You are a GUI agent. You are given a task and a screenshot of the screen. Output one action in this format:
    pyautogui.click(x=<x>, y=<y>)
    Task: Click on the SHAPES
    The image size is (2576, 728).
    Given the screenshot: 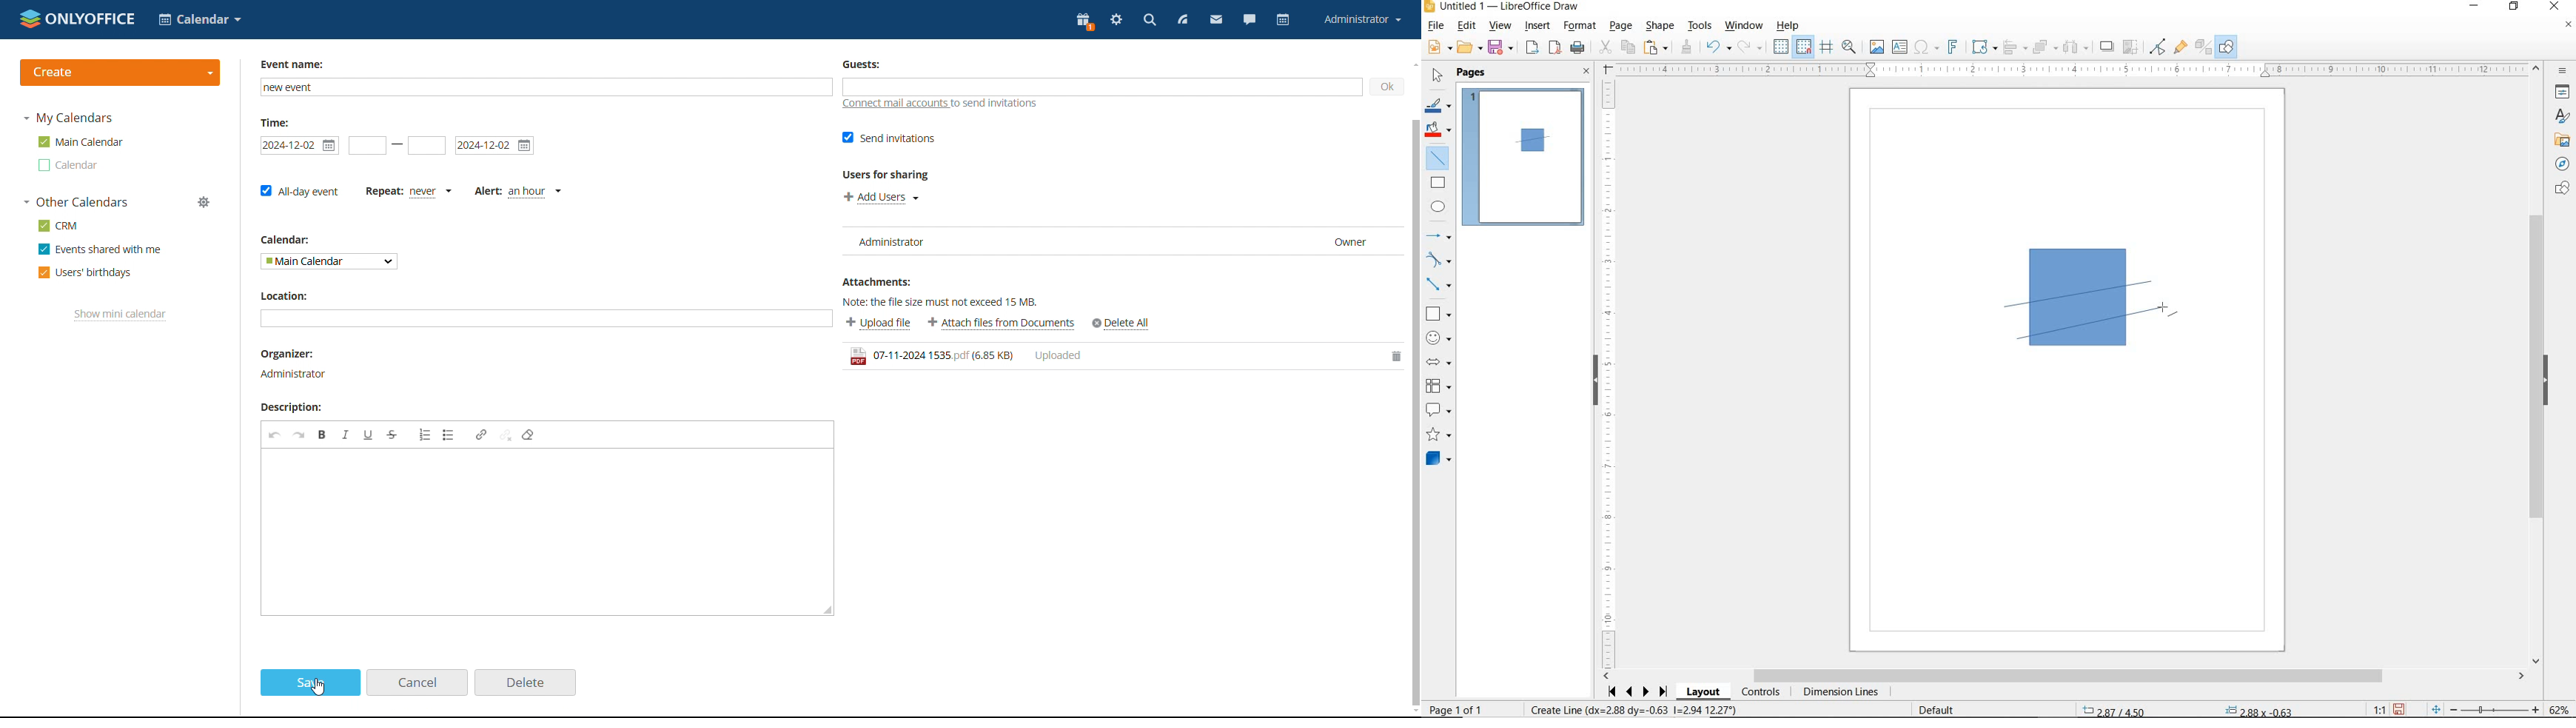 What is the action you would take?
    pyautogui.click(x=2561, y=189)
    